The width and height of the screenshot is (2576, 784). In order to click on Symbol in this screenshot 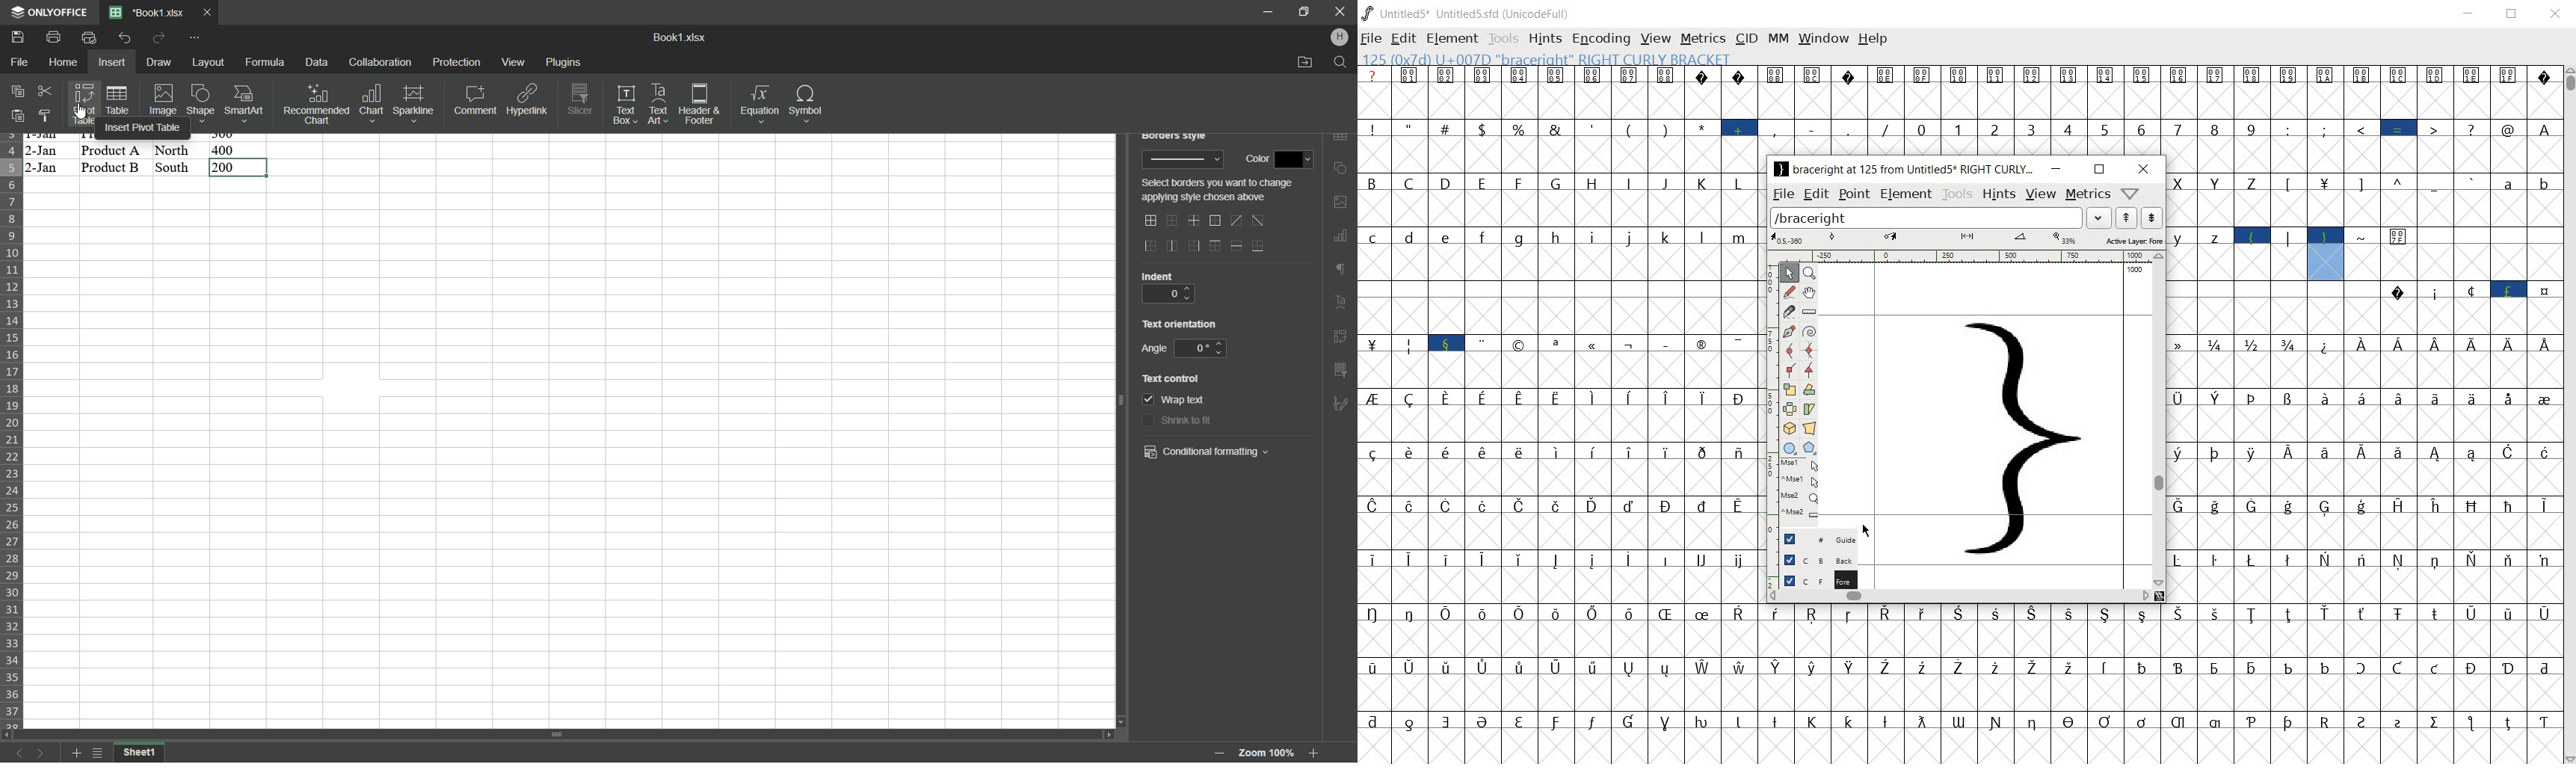, I will do `click(809, 105)`.